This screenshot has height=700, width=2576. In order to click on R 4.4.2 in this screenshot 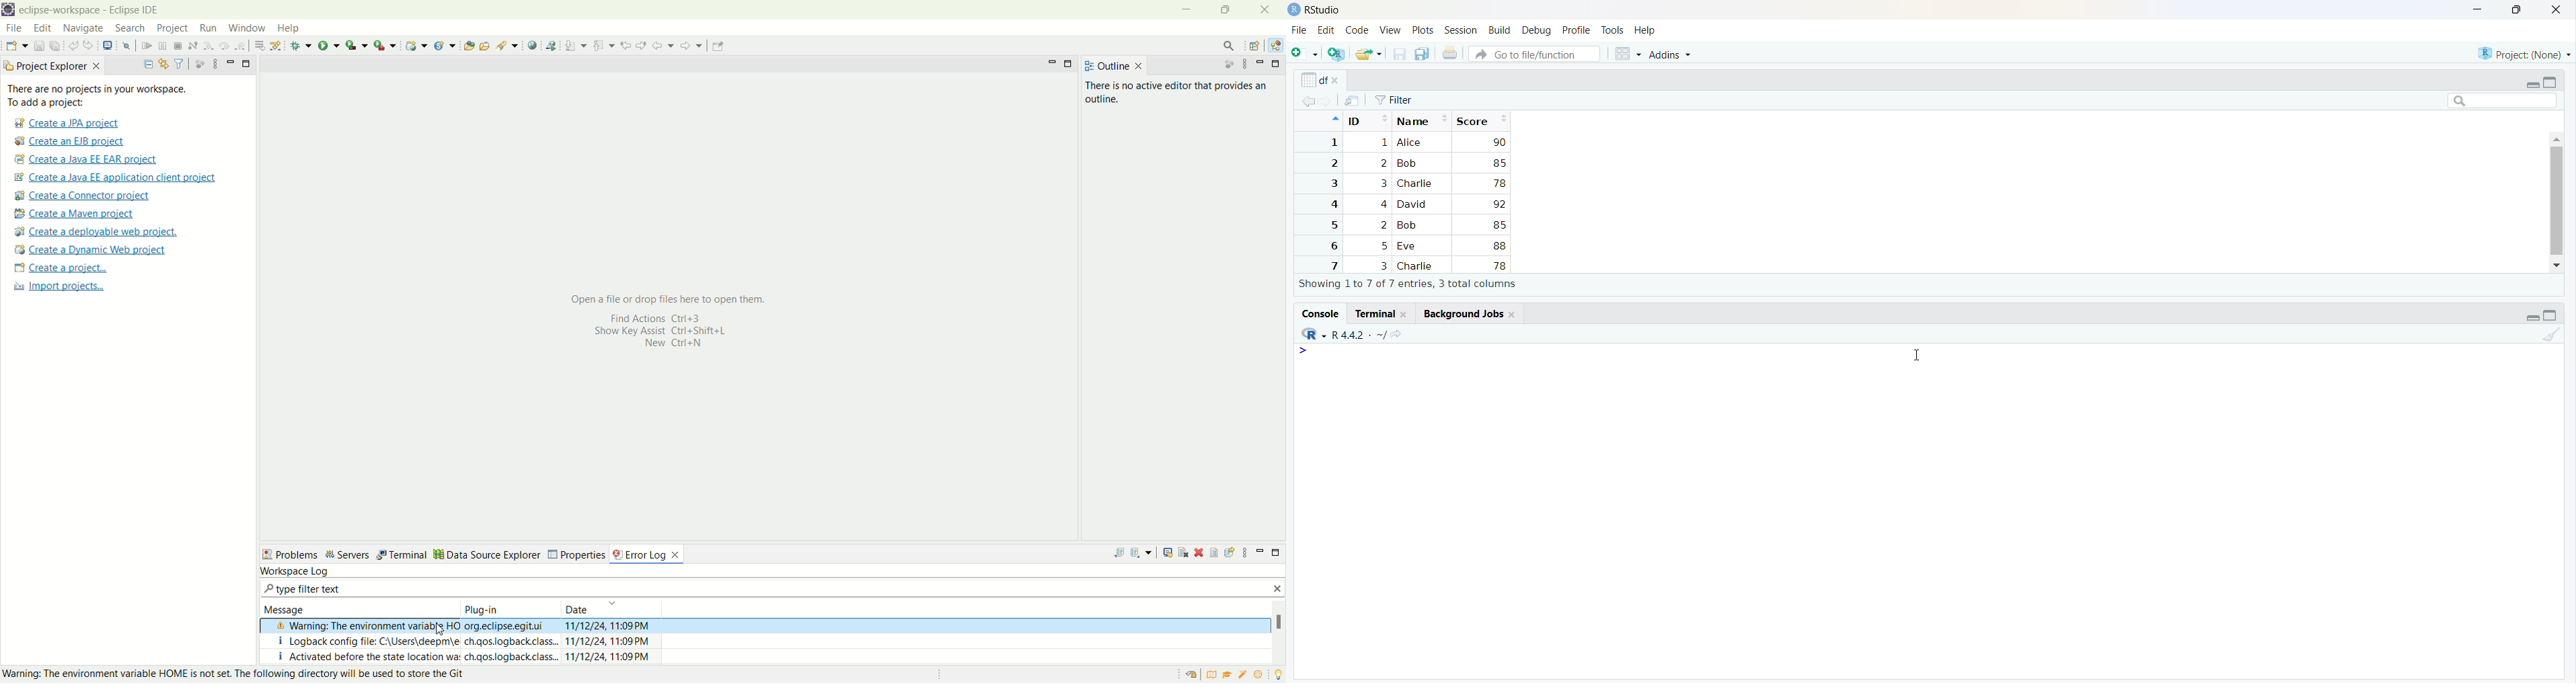, I will do `click(1349, 335)`.